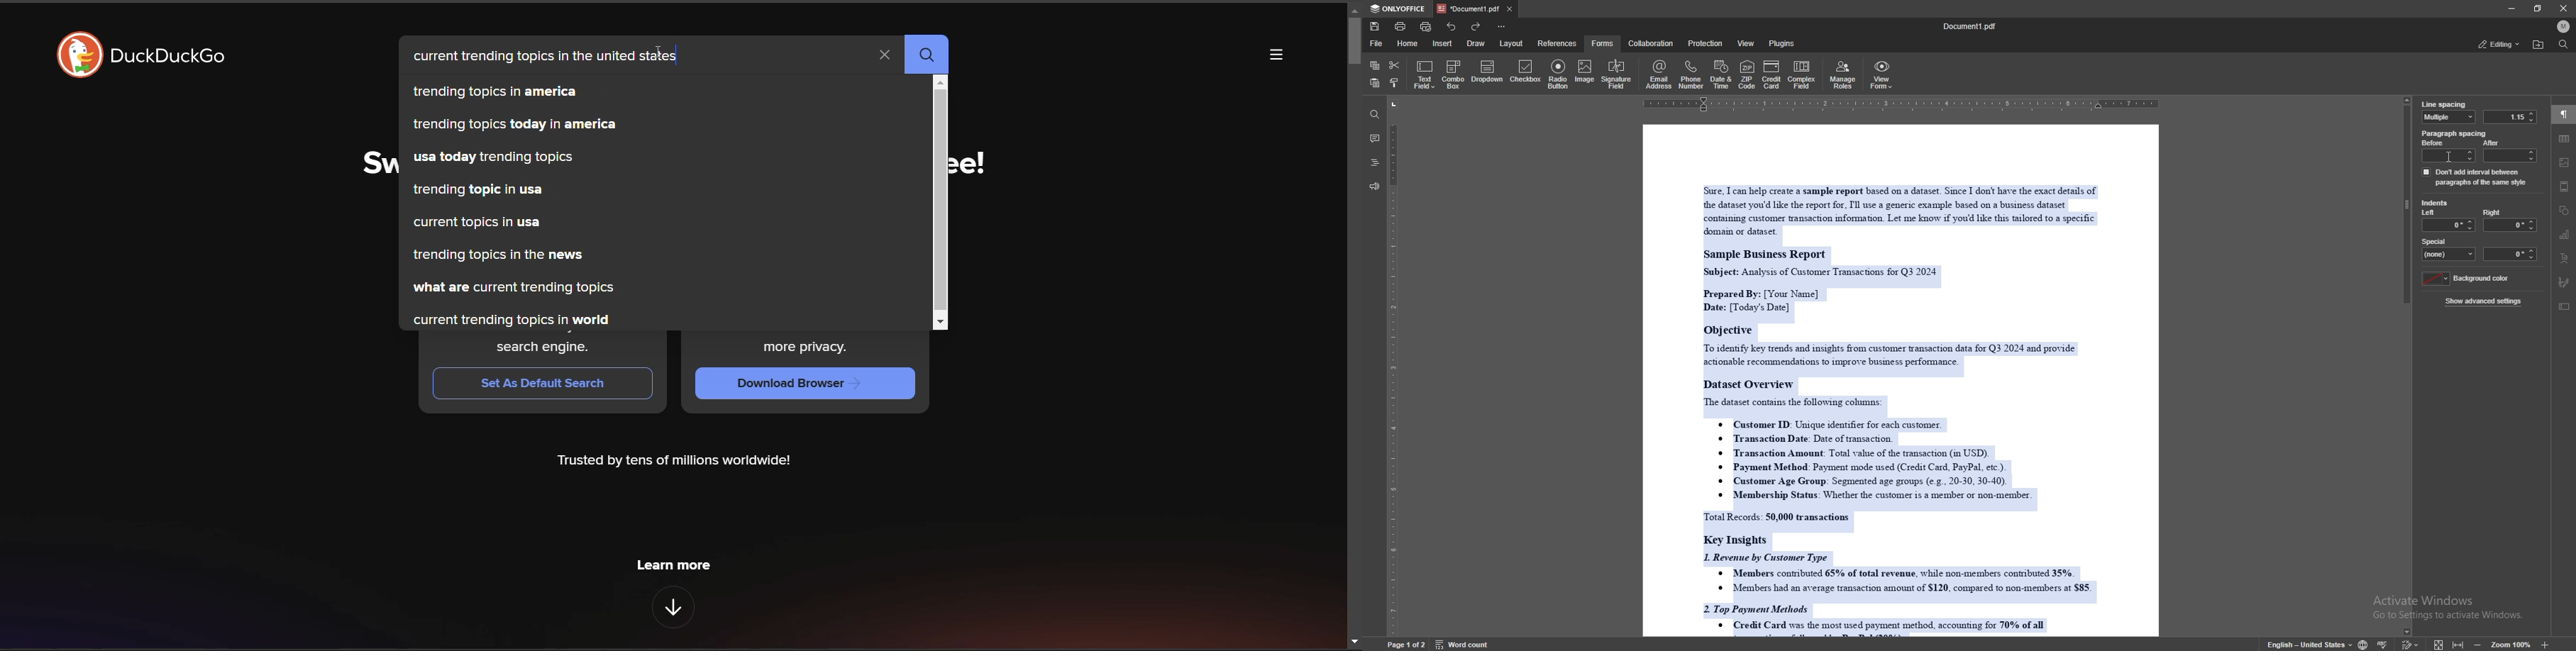  I want to click on home, so click(1410, 44).